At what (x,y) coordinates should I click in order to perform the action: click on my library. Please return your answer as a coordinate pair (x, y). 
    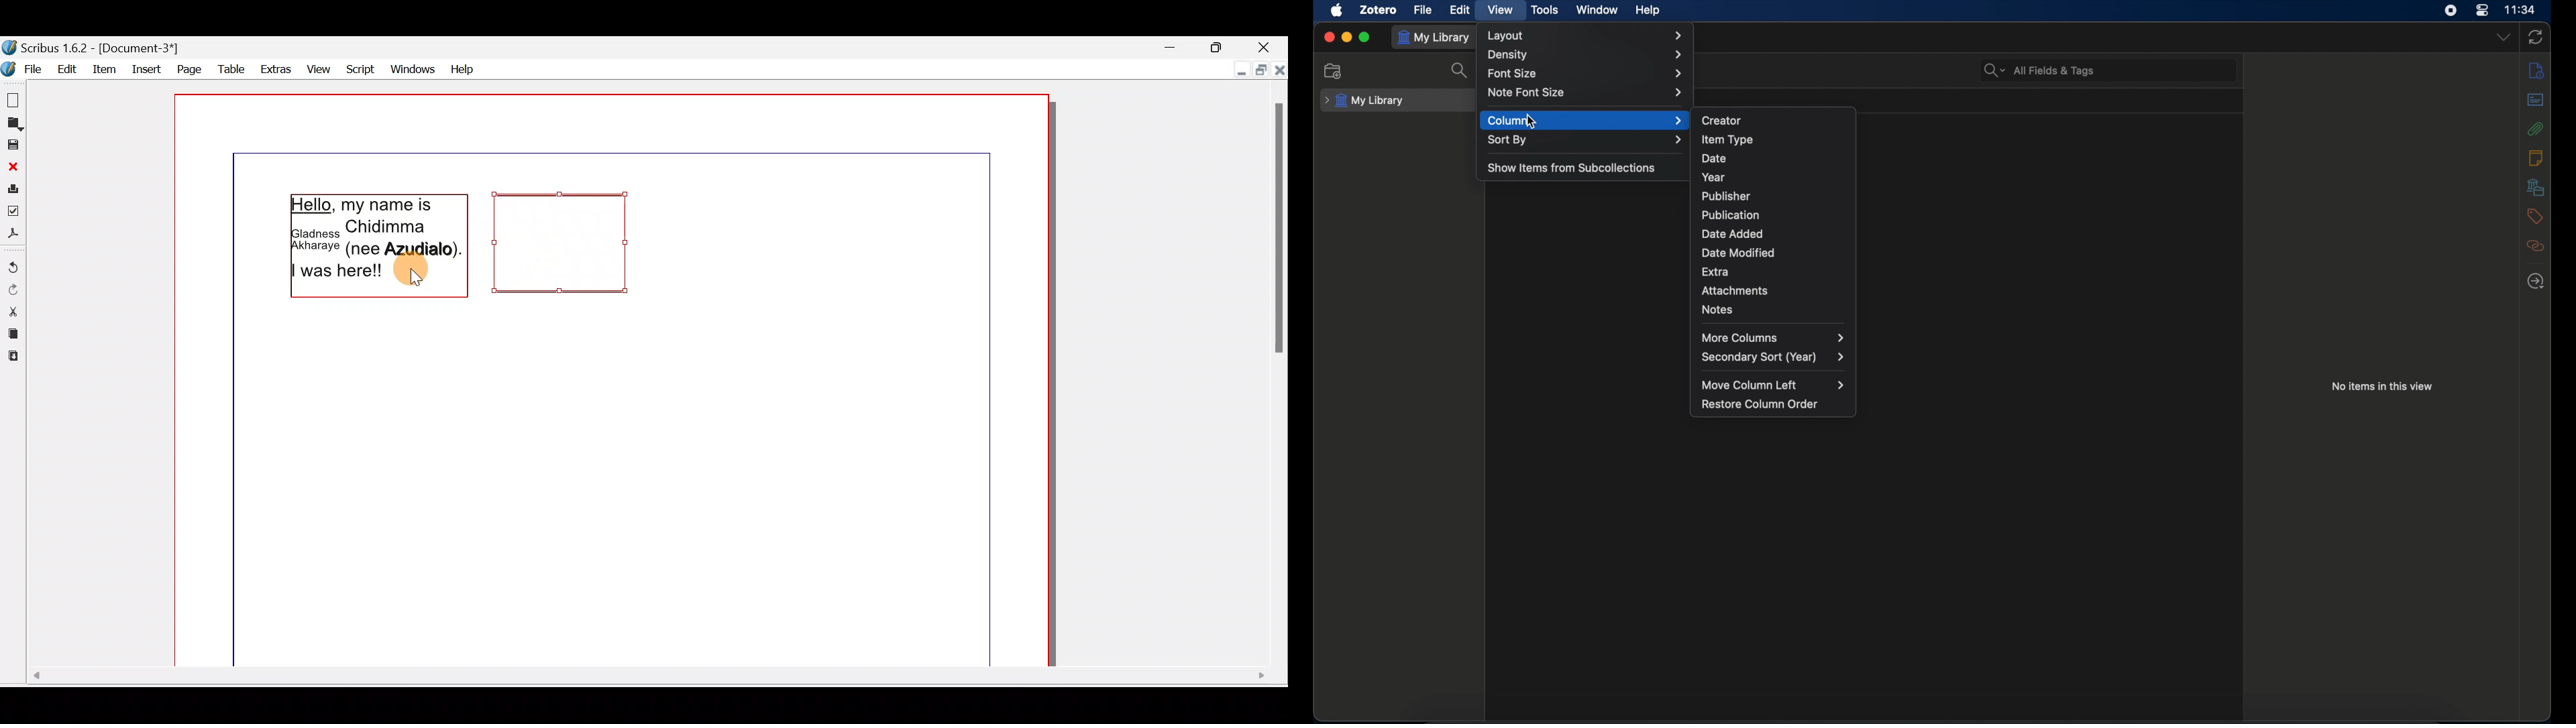
    Looking at the image, I should click on (1434, 38).